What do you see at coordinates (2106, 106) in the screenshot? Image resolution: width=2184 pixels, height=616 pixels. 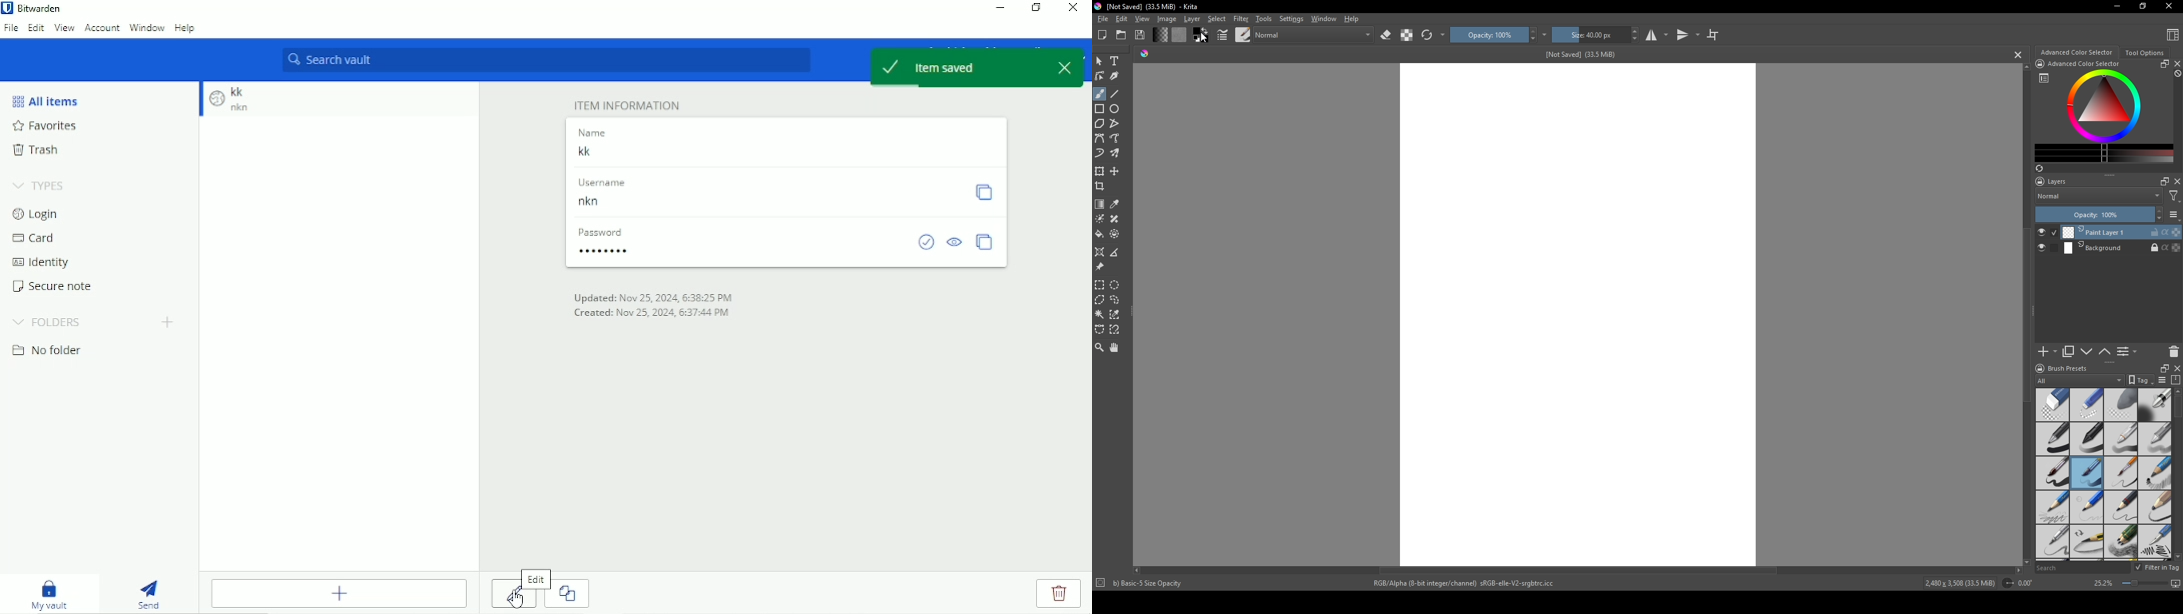 I see `colors display` at bounding box center [2106, 106].